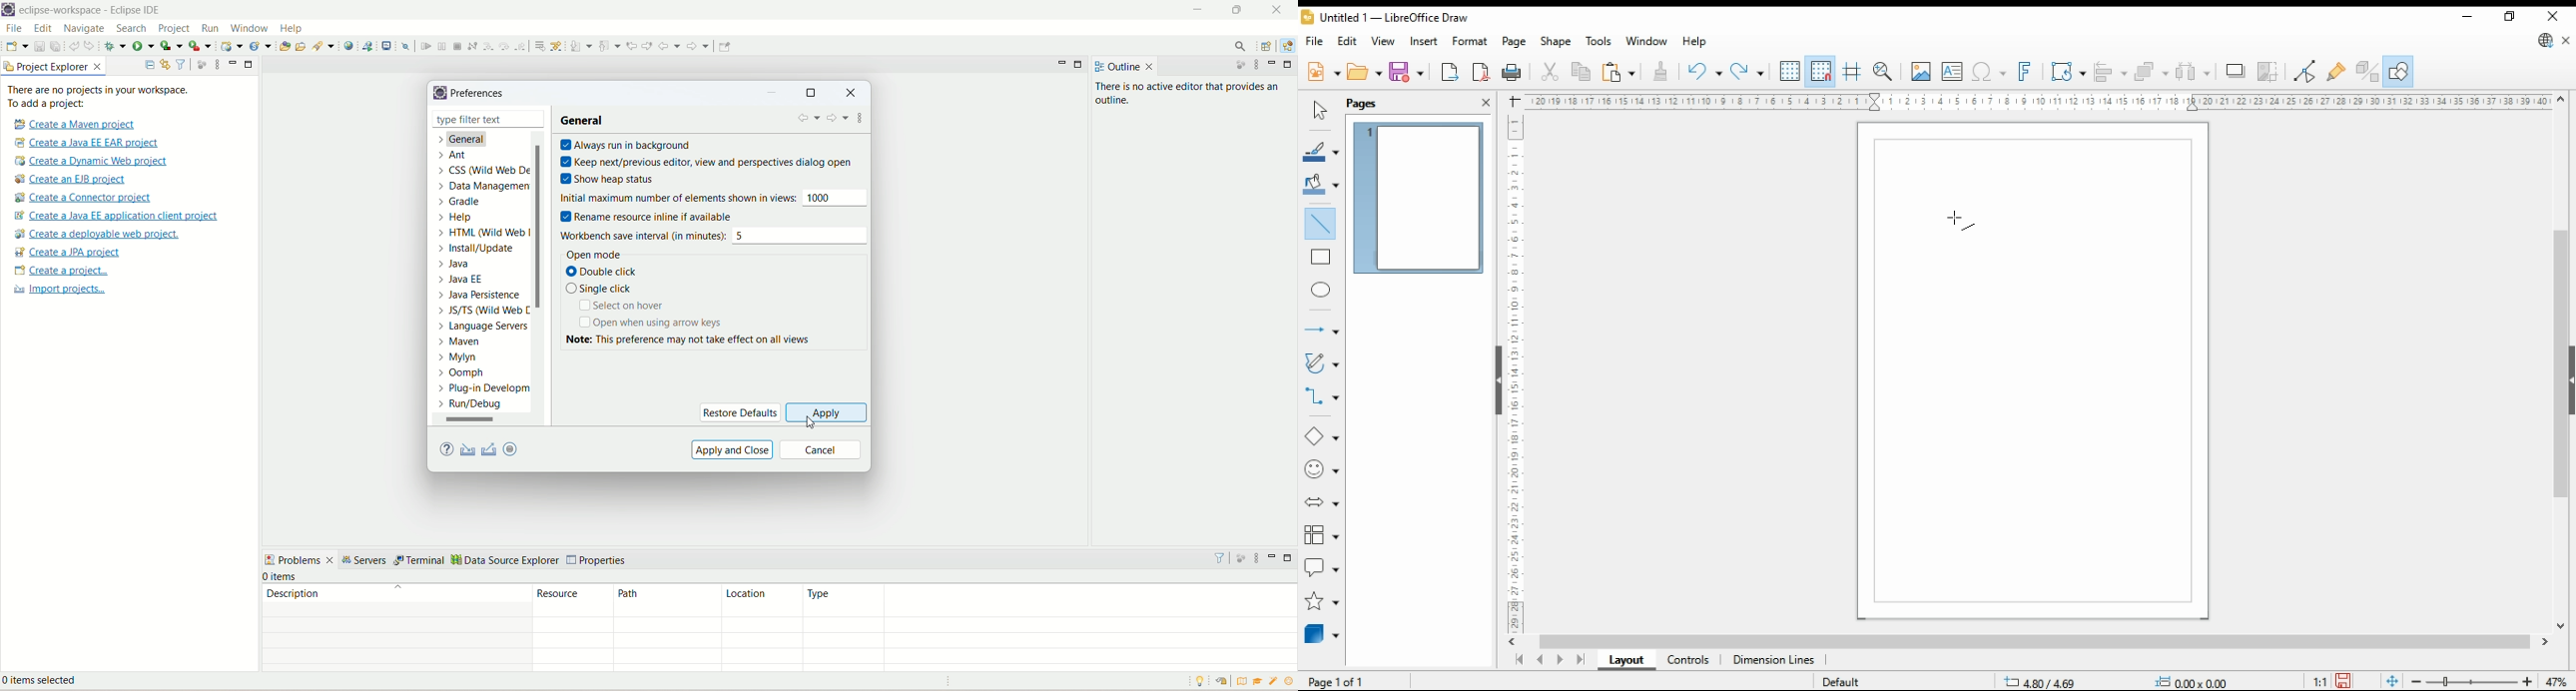 The width and height of the screenshot is (2576, 700). I want to click on layout, so click(1625, 661).